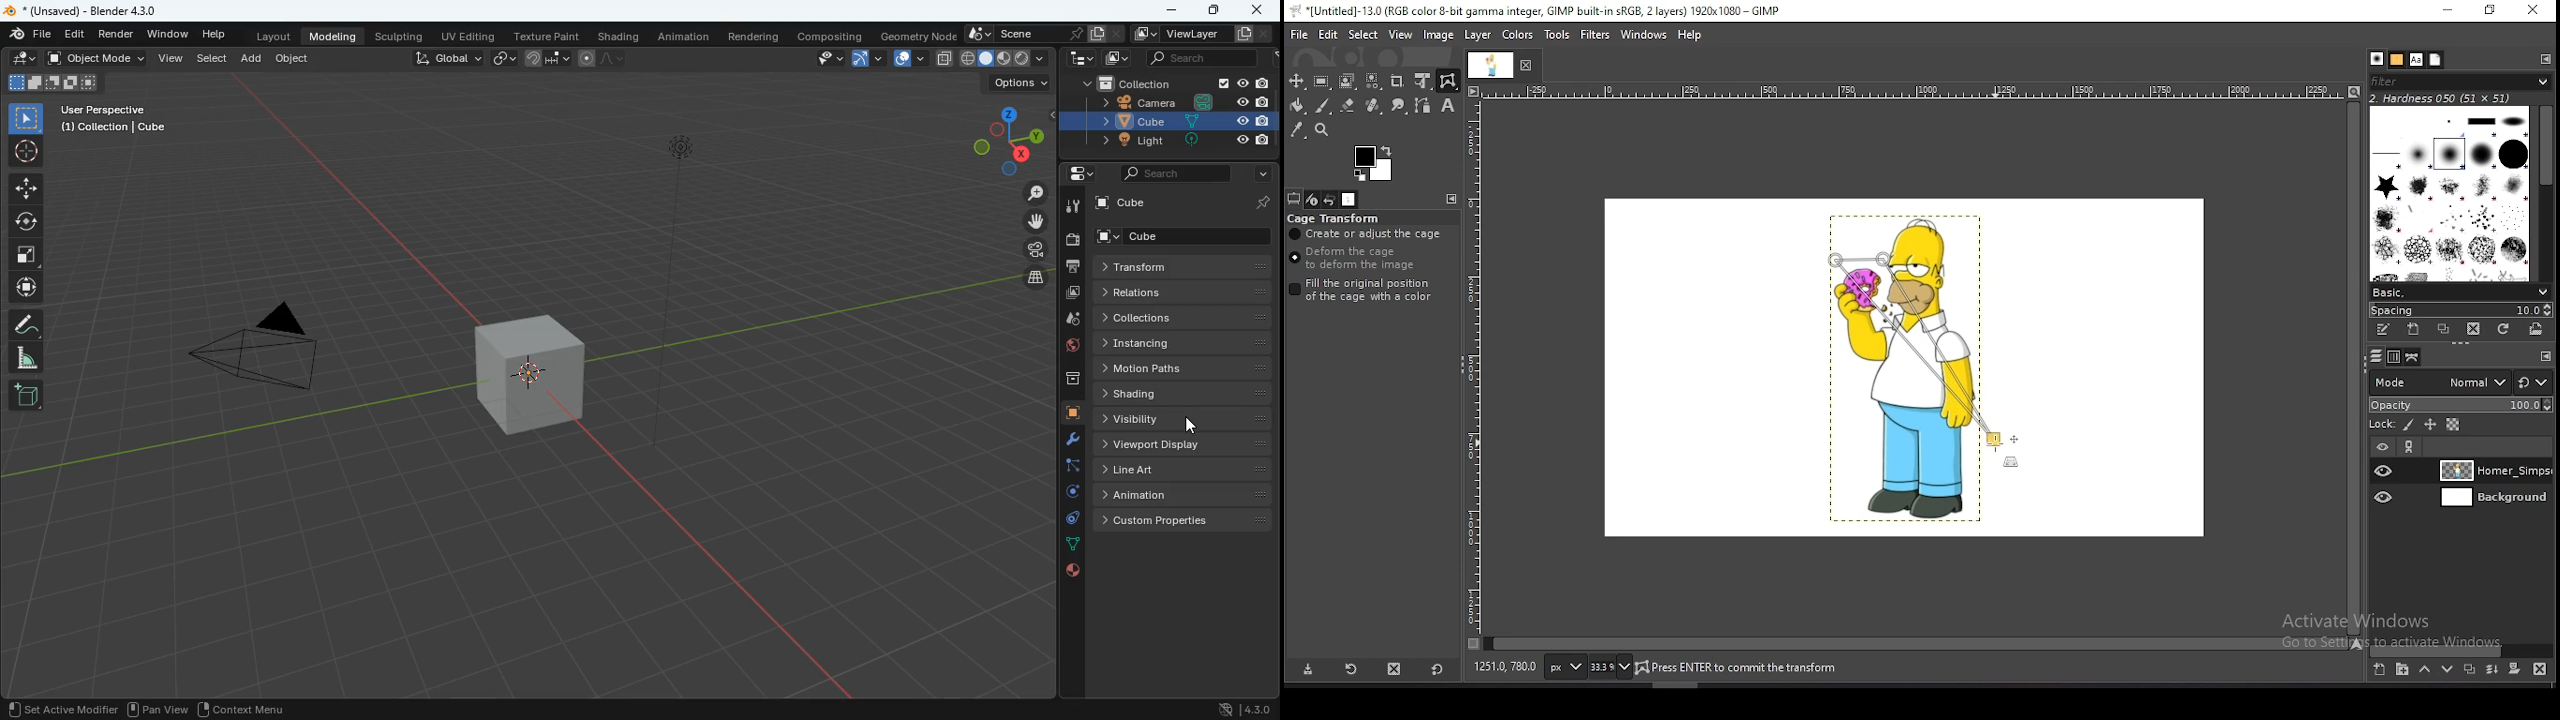 The width and height of the screenshot is (2576, 728). I want to click on settings, so click(1075, 175).